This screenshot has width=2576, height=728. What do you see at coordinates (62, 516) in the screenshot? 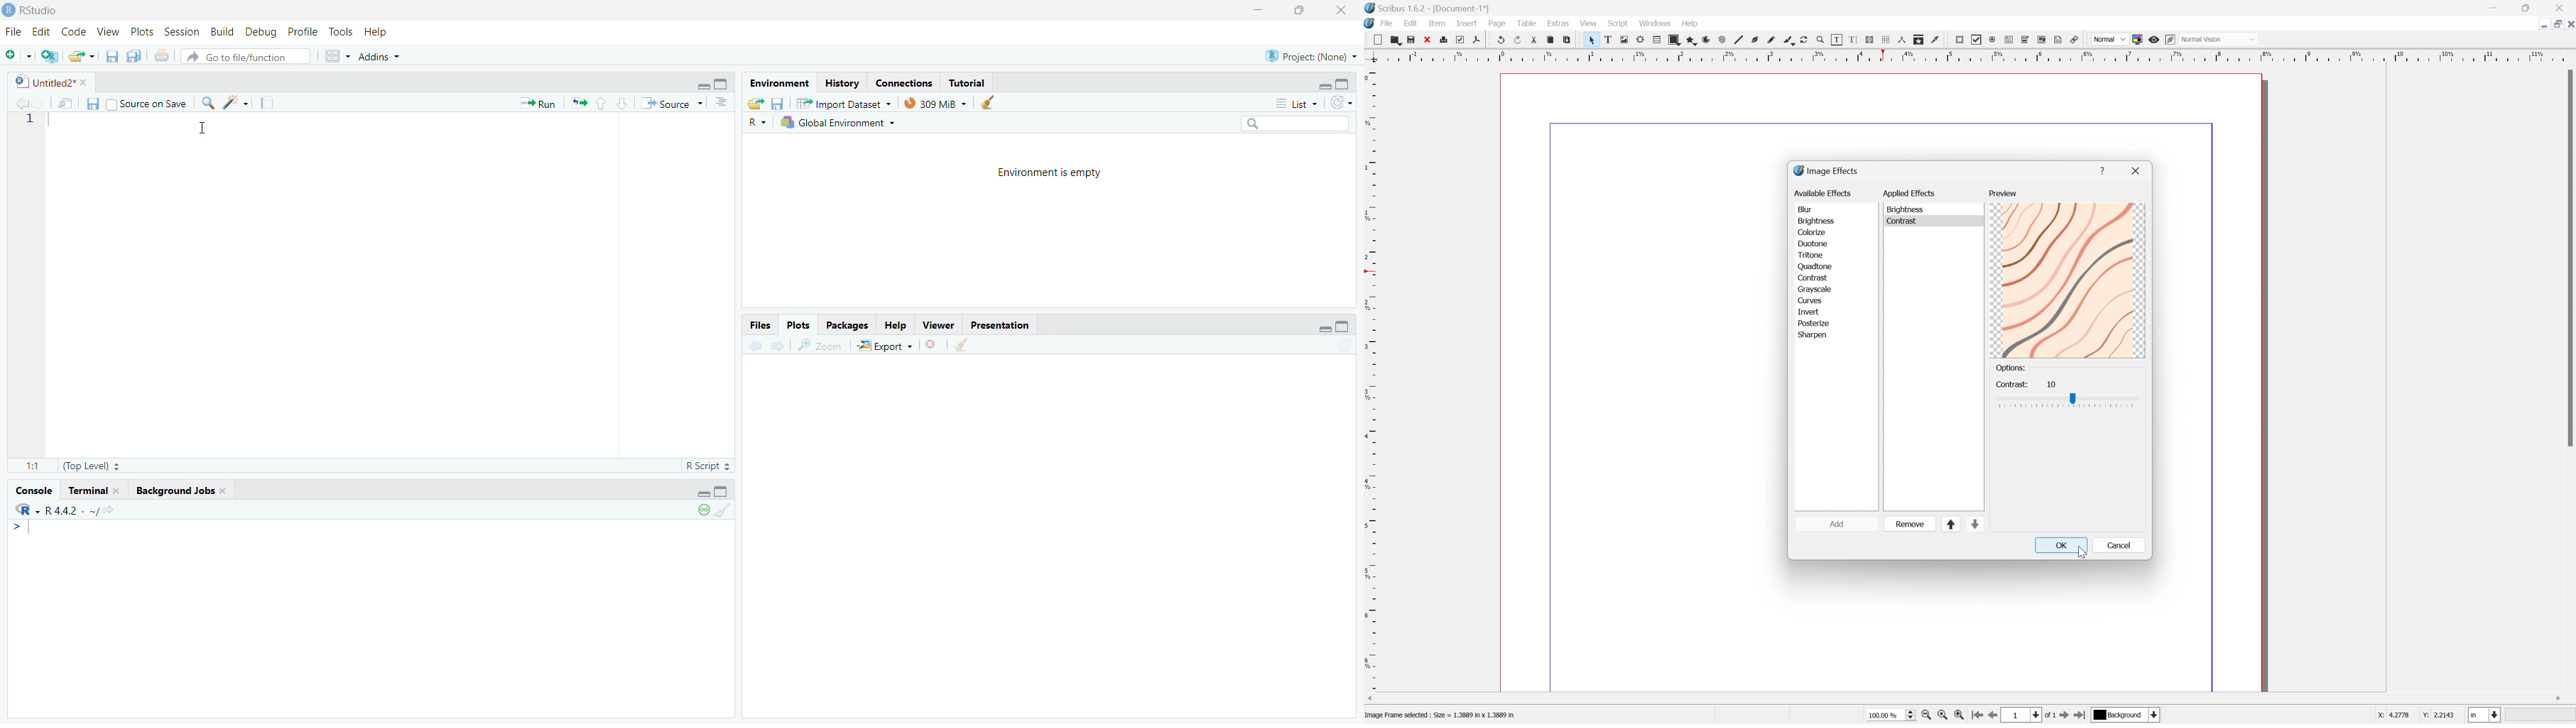
I see `R442` at bounding box center [62, 516].